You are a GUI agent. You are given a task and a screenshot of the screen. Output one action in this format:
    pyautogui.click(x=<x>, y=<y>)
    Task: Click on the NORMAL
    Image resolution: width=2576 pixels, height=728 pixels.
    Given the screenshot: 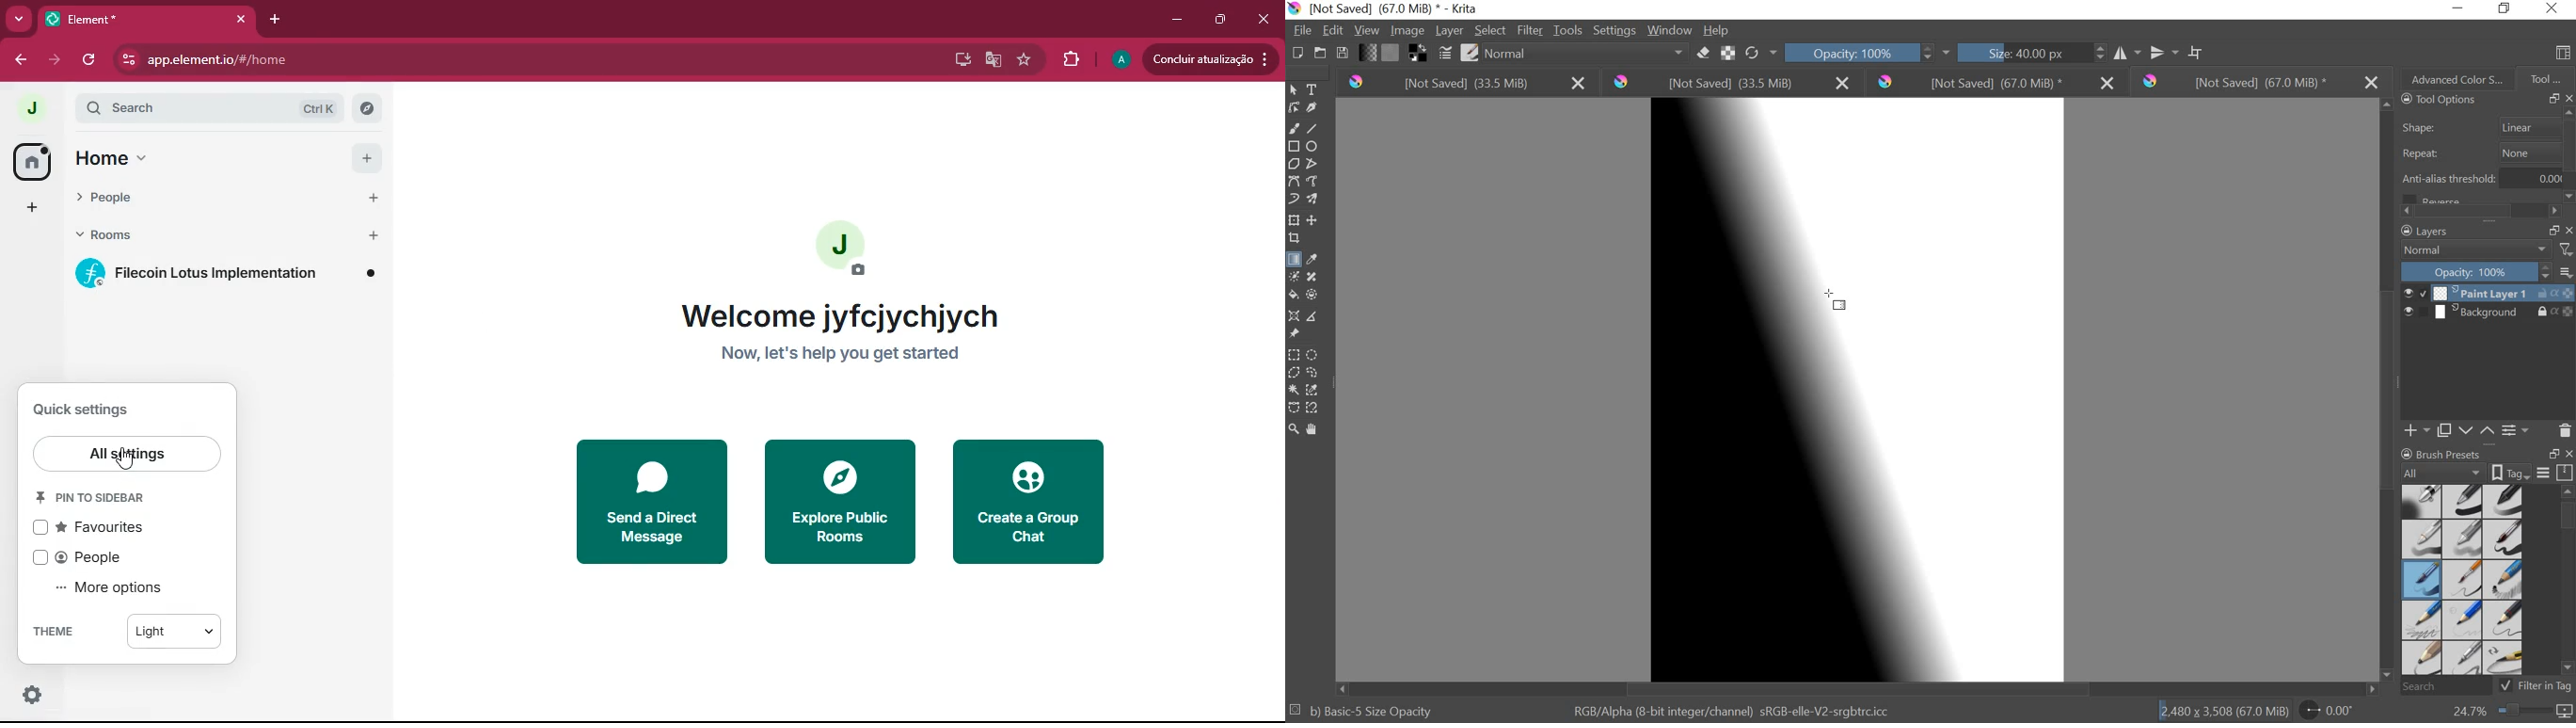 What is the action you would take?
    pyautogui.click(x=2477, y=250)
    